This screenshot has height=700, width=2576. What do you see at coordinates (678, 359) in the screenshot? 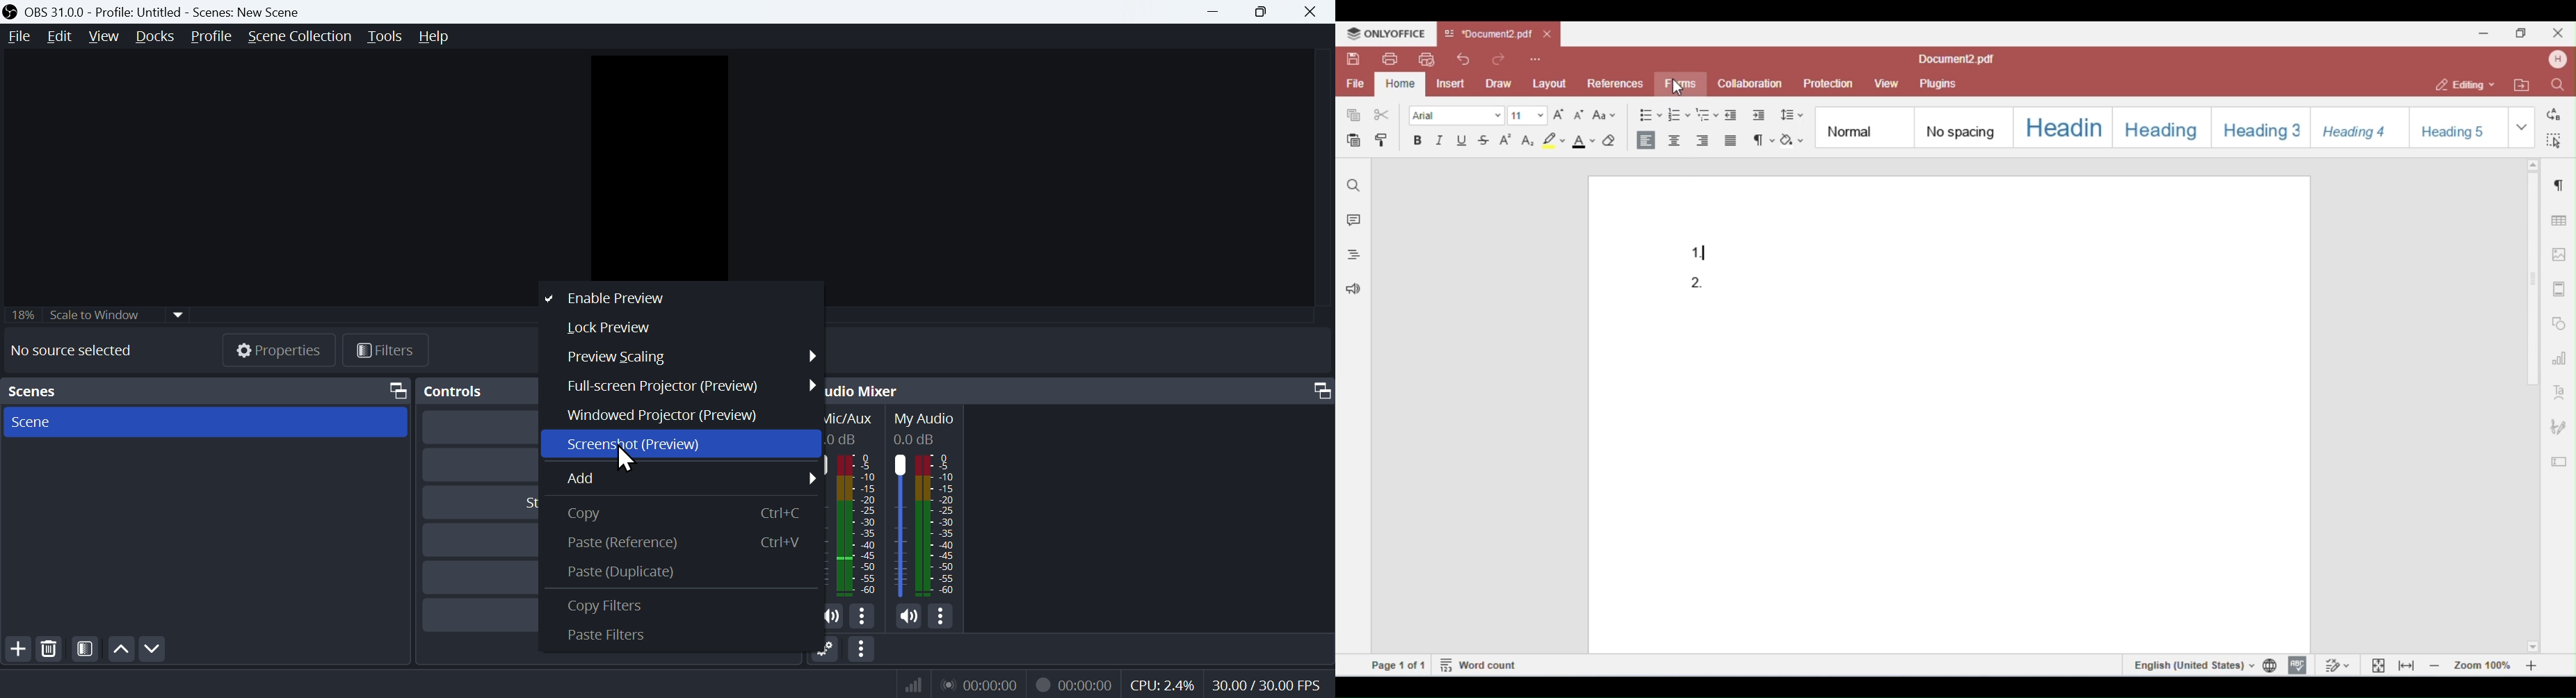
I see `Preview scaling` at bounding box center [678, 359].